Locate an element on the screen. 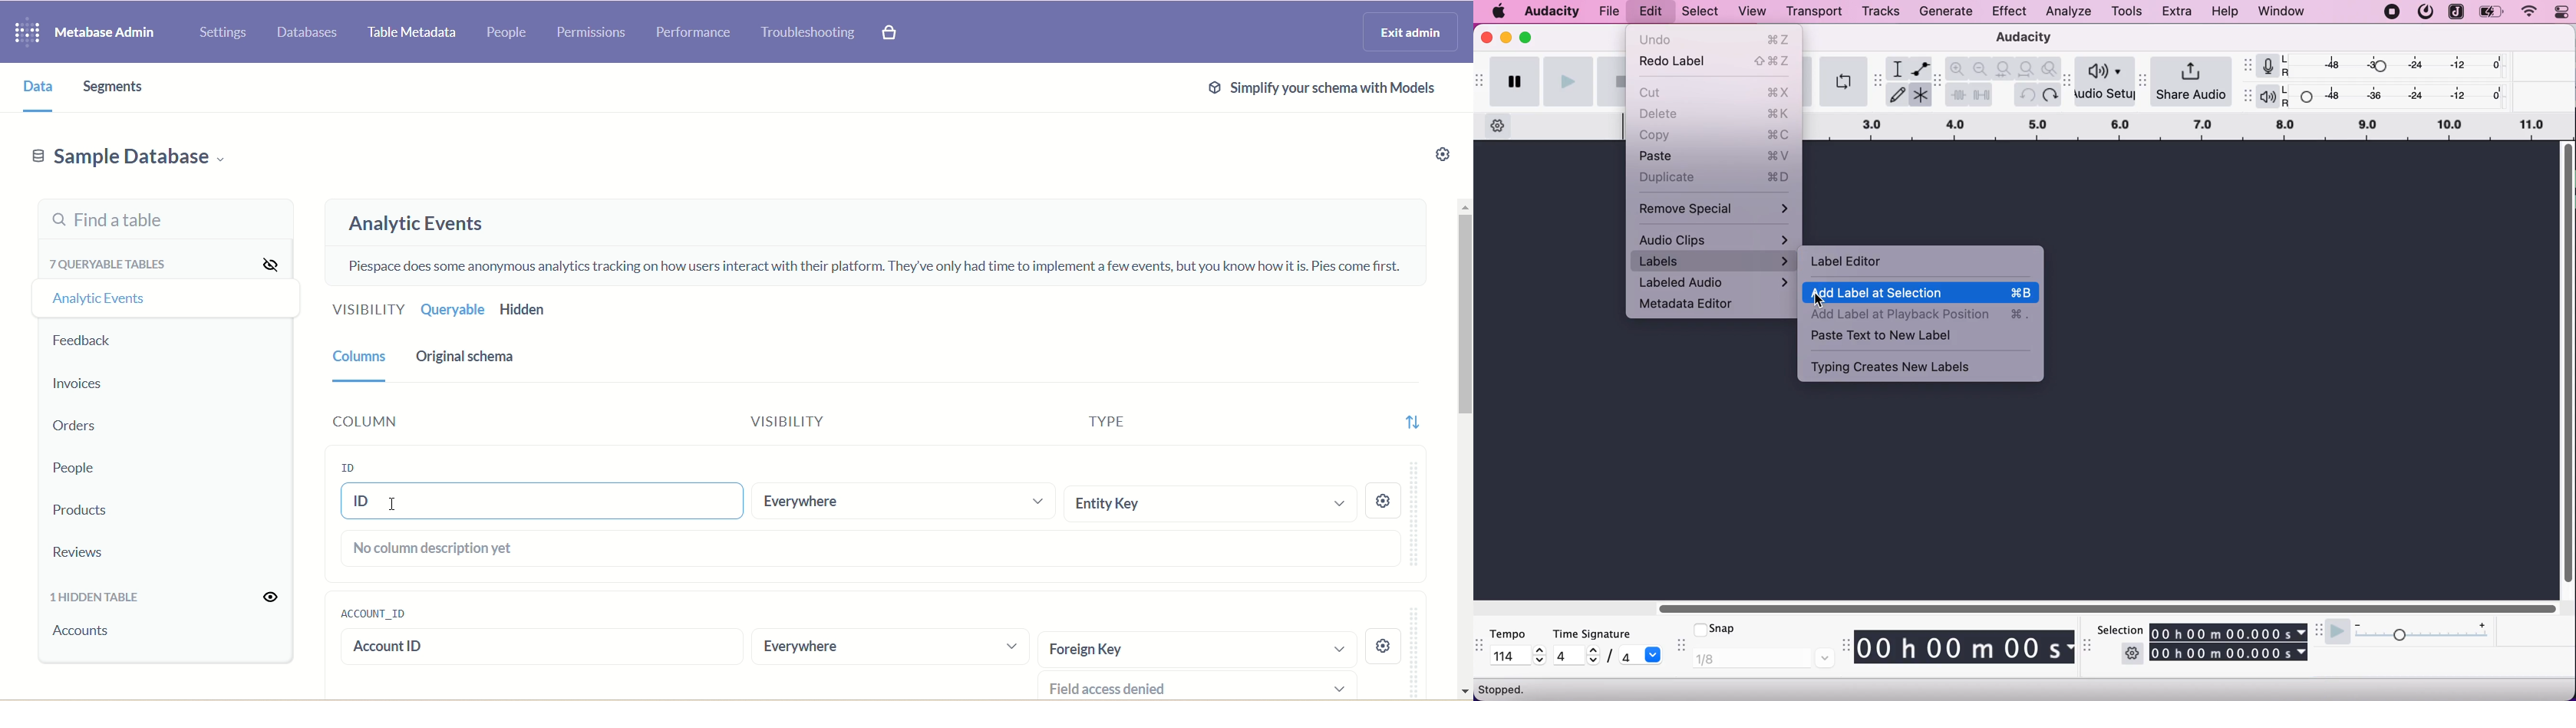  vertical slider is located at coordinates (2568, 365).